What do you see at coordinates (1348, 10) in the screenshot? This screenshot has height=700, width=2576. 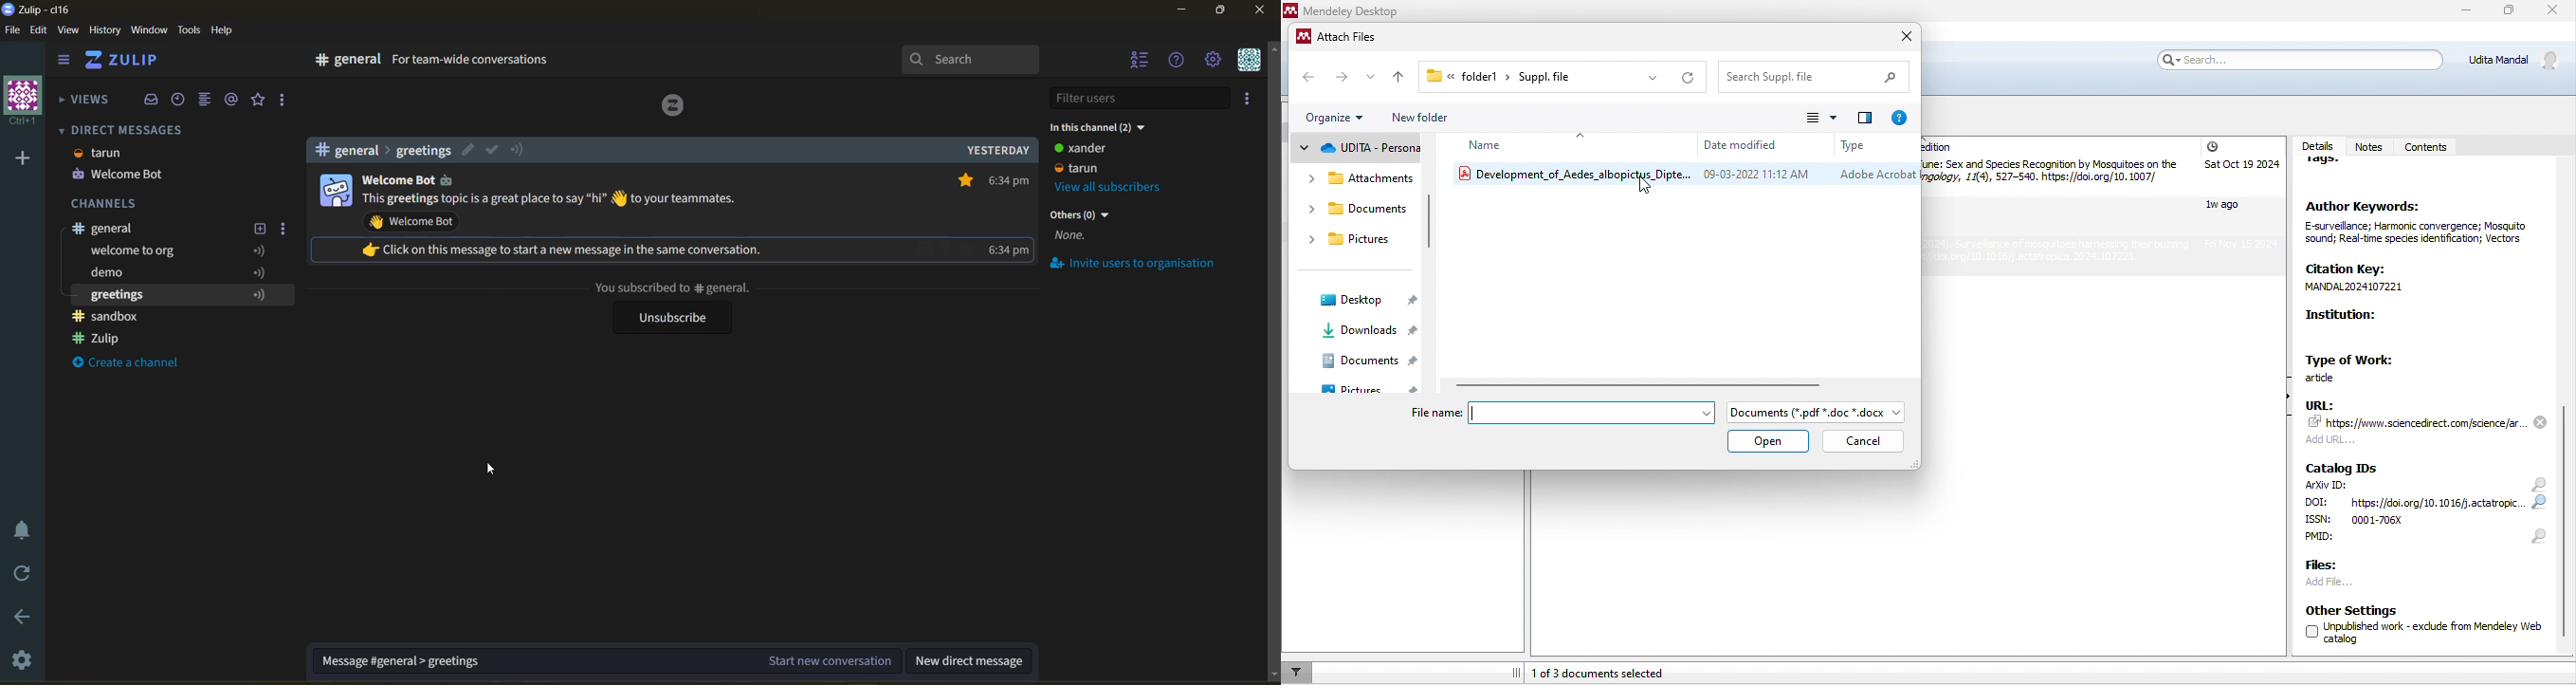 I see `Mendeley Desktop` at bounding box center [1348, 10].